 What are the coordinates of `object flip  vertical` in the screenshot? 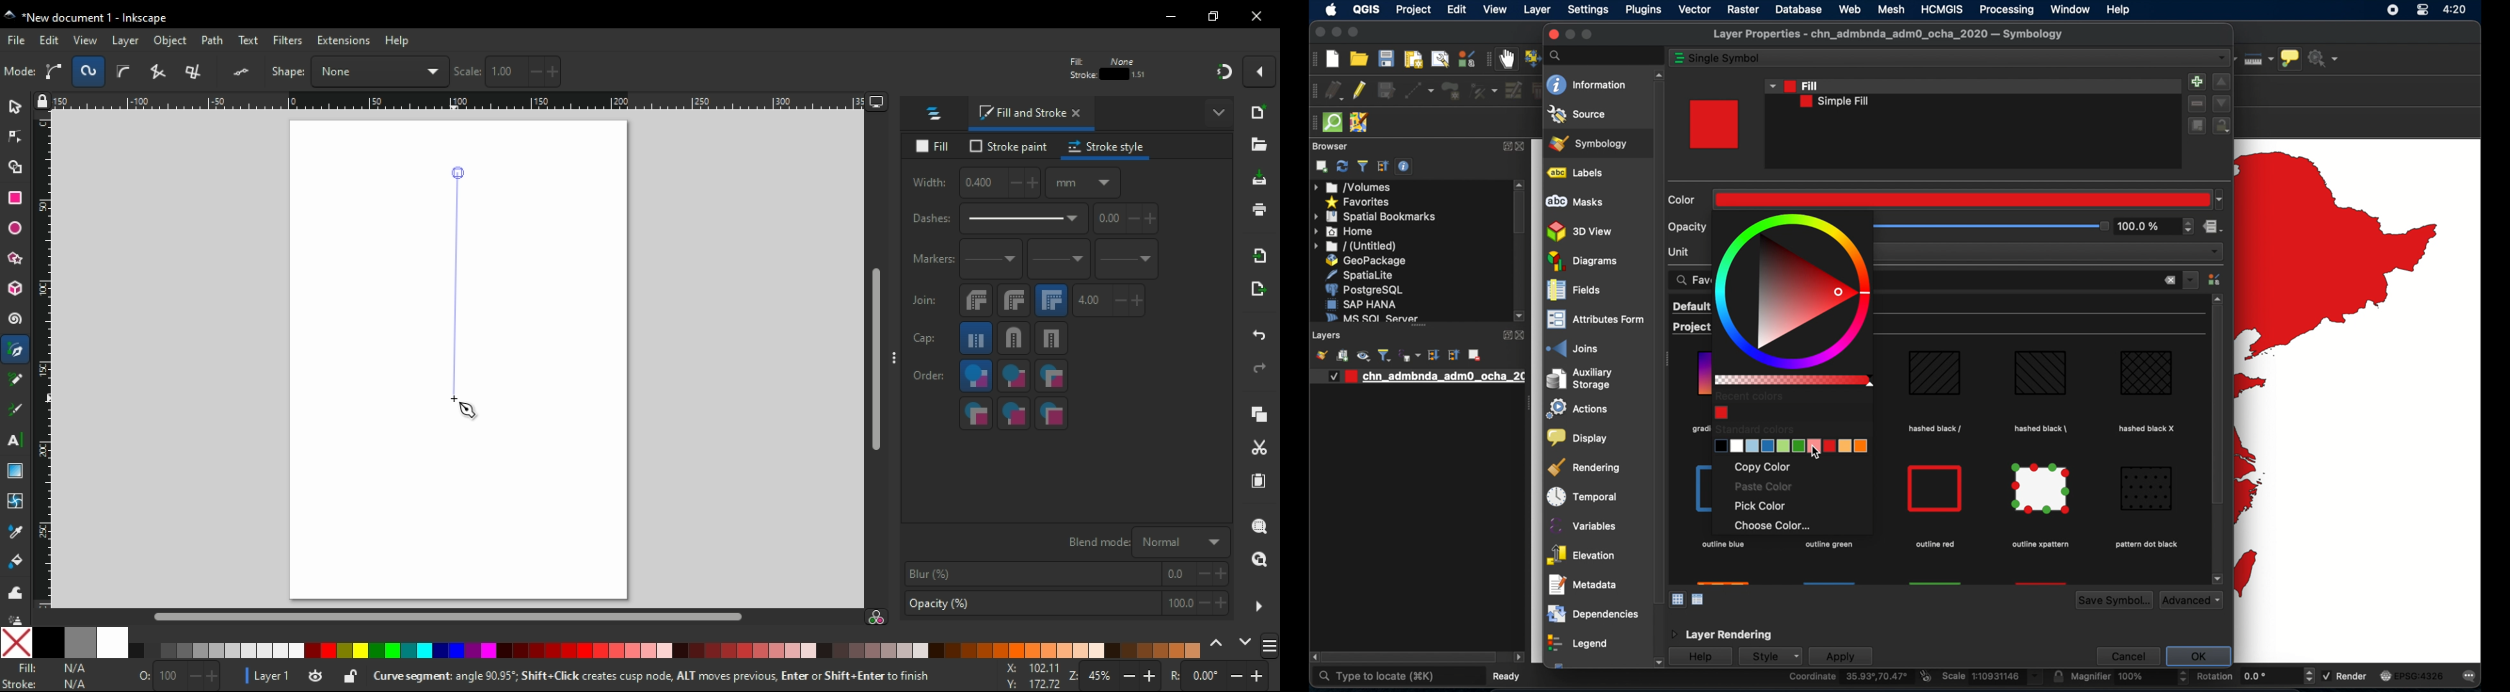 It's located at (286, 71).